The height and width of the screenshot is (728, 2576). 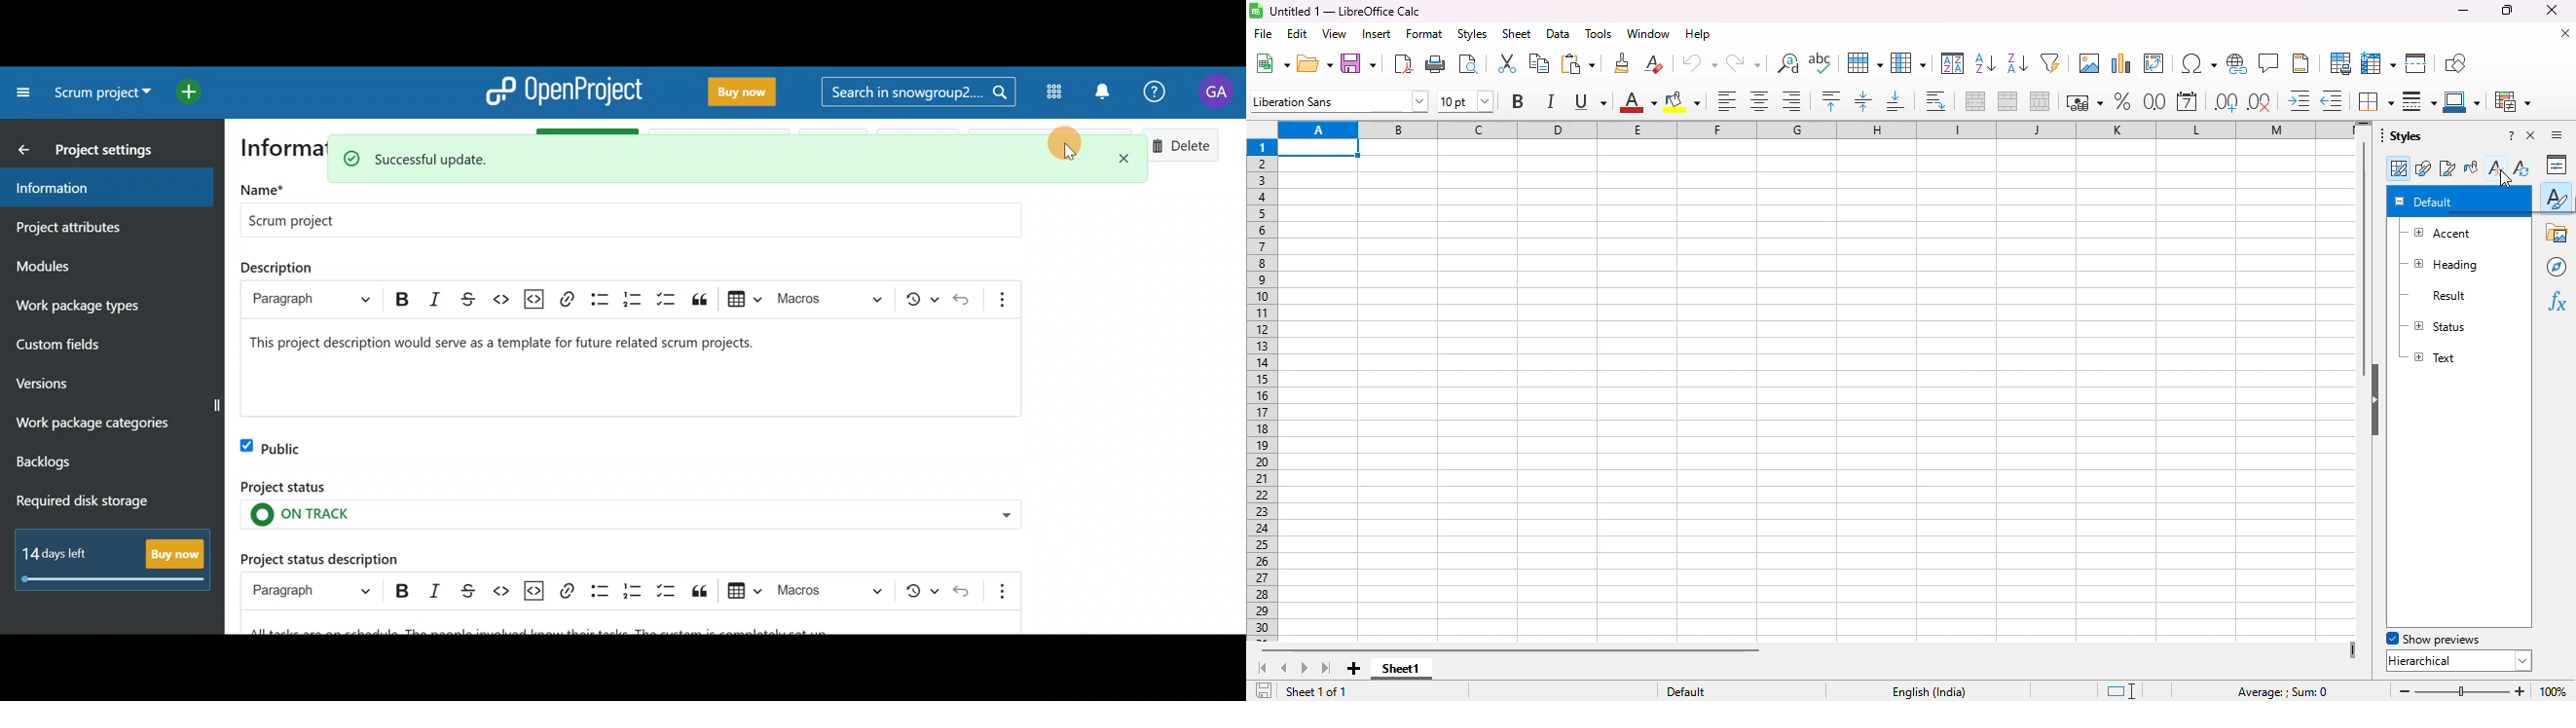 What do you see at coordinates (2300, 63) in the screenshot?
I see `headers and footers` at bounding box center [2300, 63].